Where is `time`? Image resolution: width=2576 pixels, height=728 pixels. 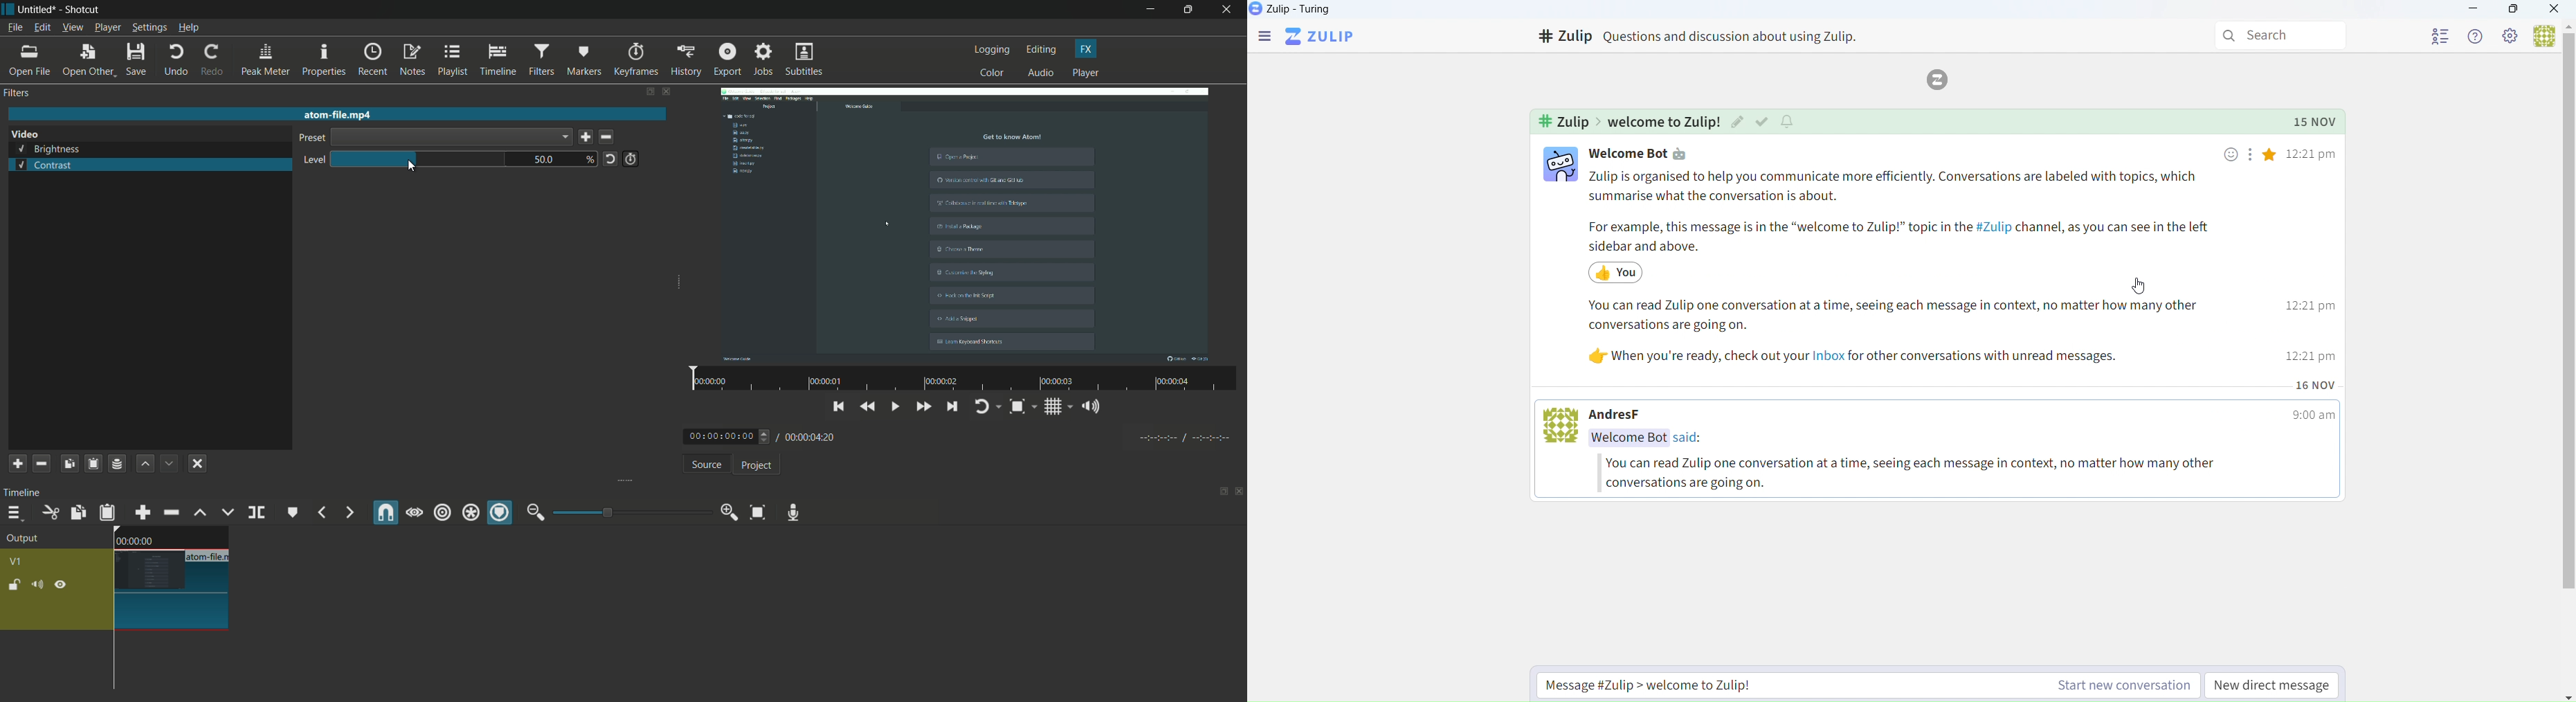 time is located at coordinates (2312, 418).